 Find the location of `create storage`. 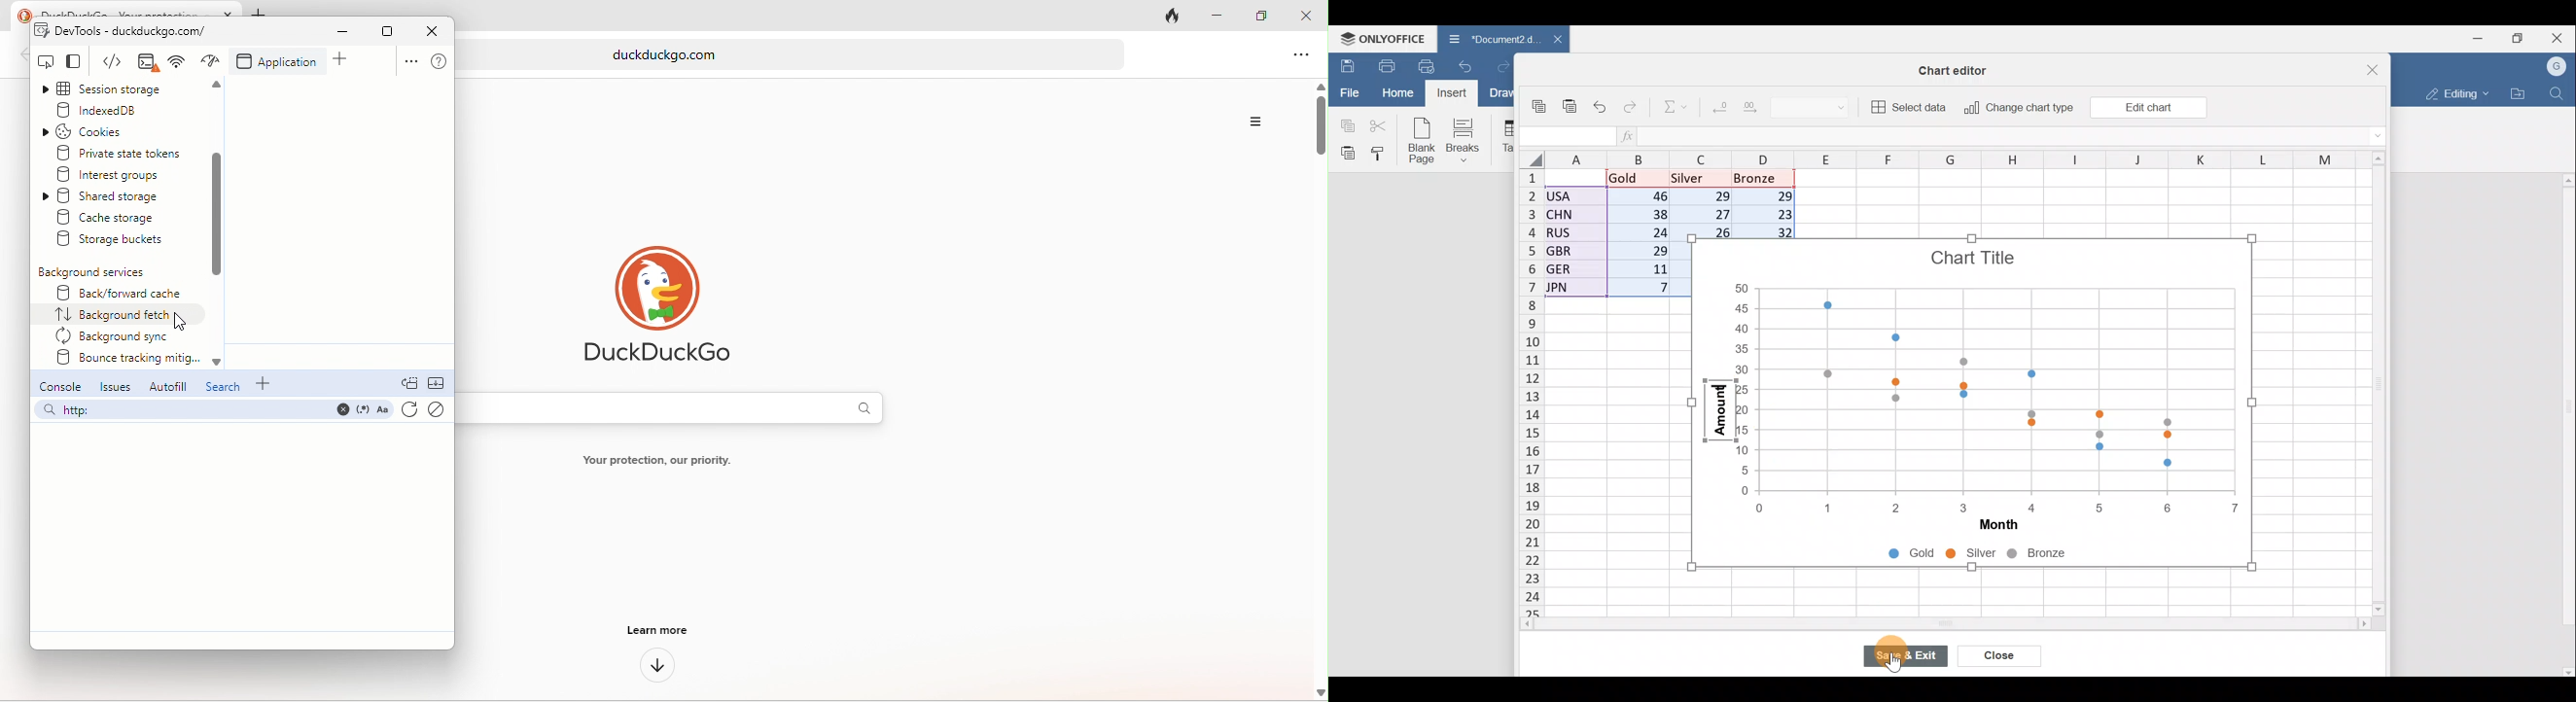

create storage is located at coordinates (121, 218).